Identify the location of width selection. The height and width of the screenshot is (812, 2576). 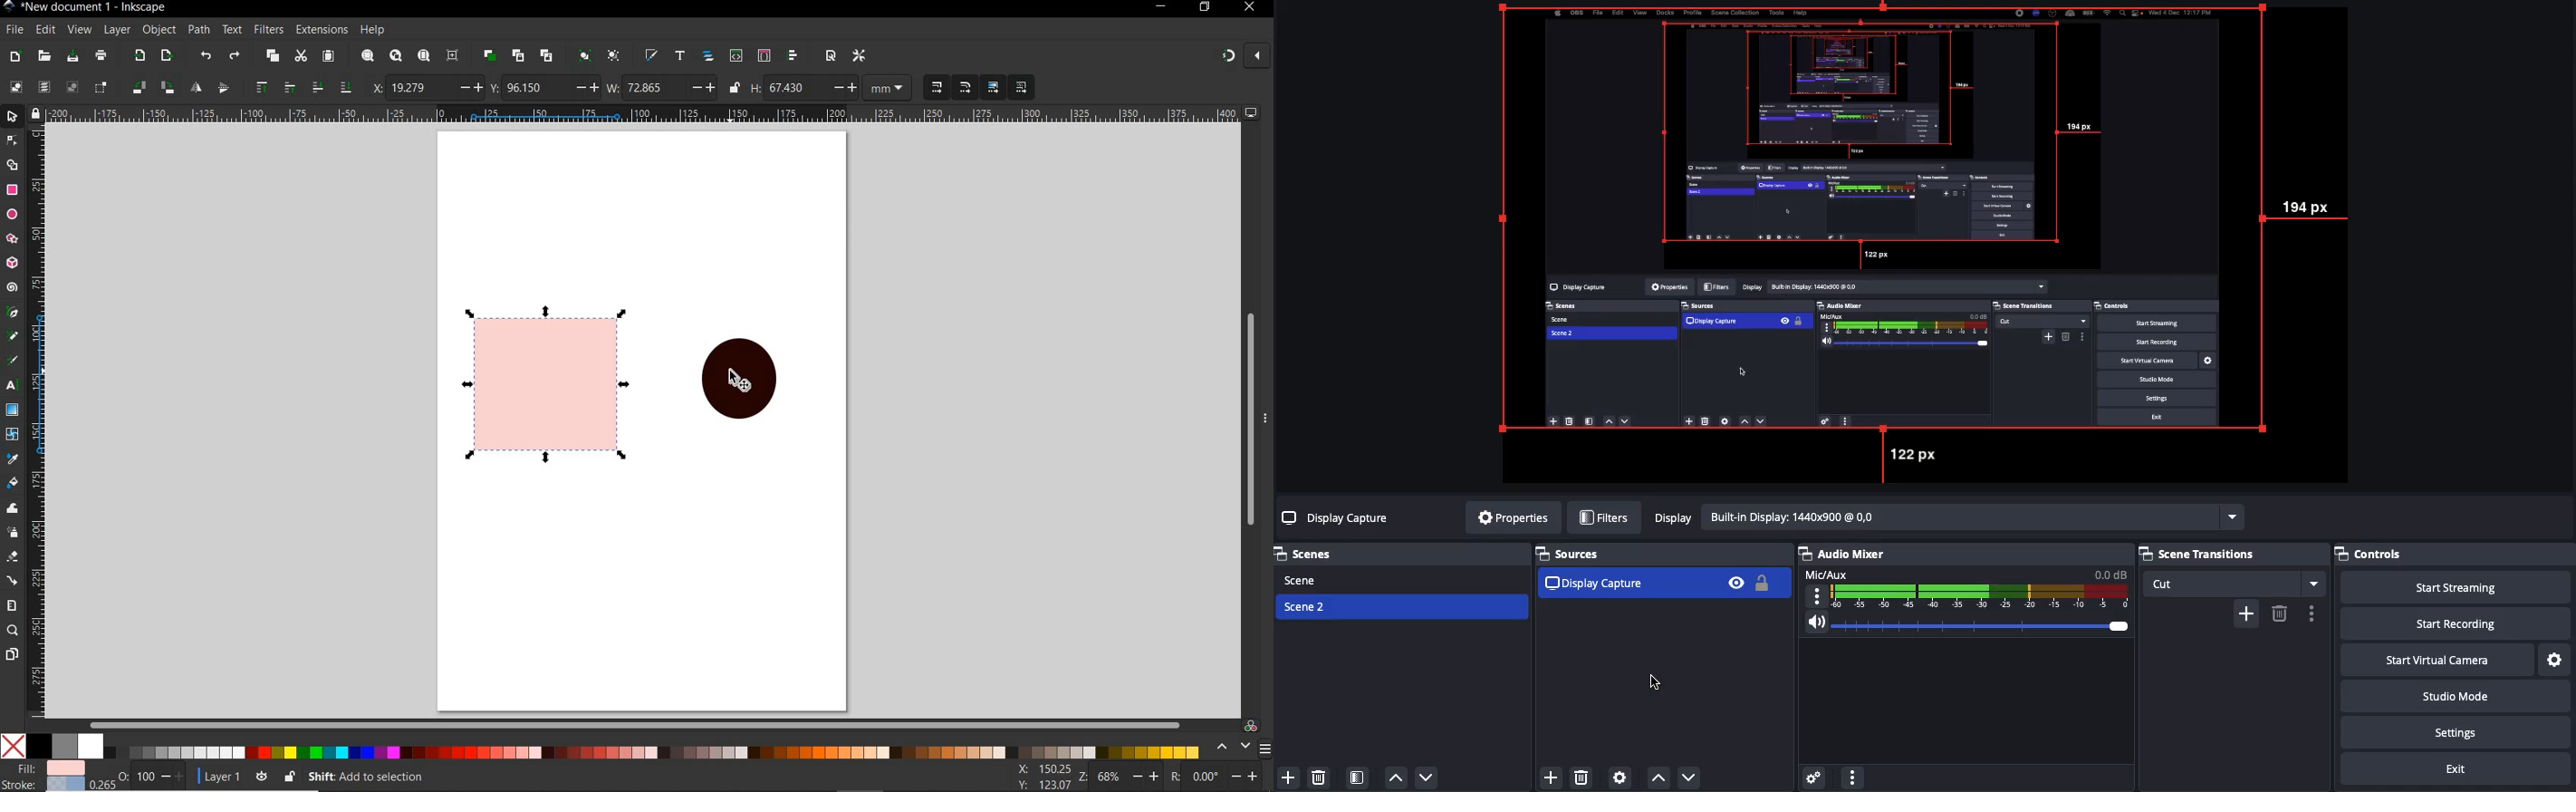
(662, 89).